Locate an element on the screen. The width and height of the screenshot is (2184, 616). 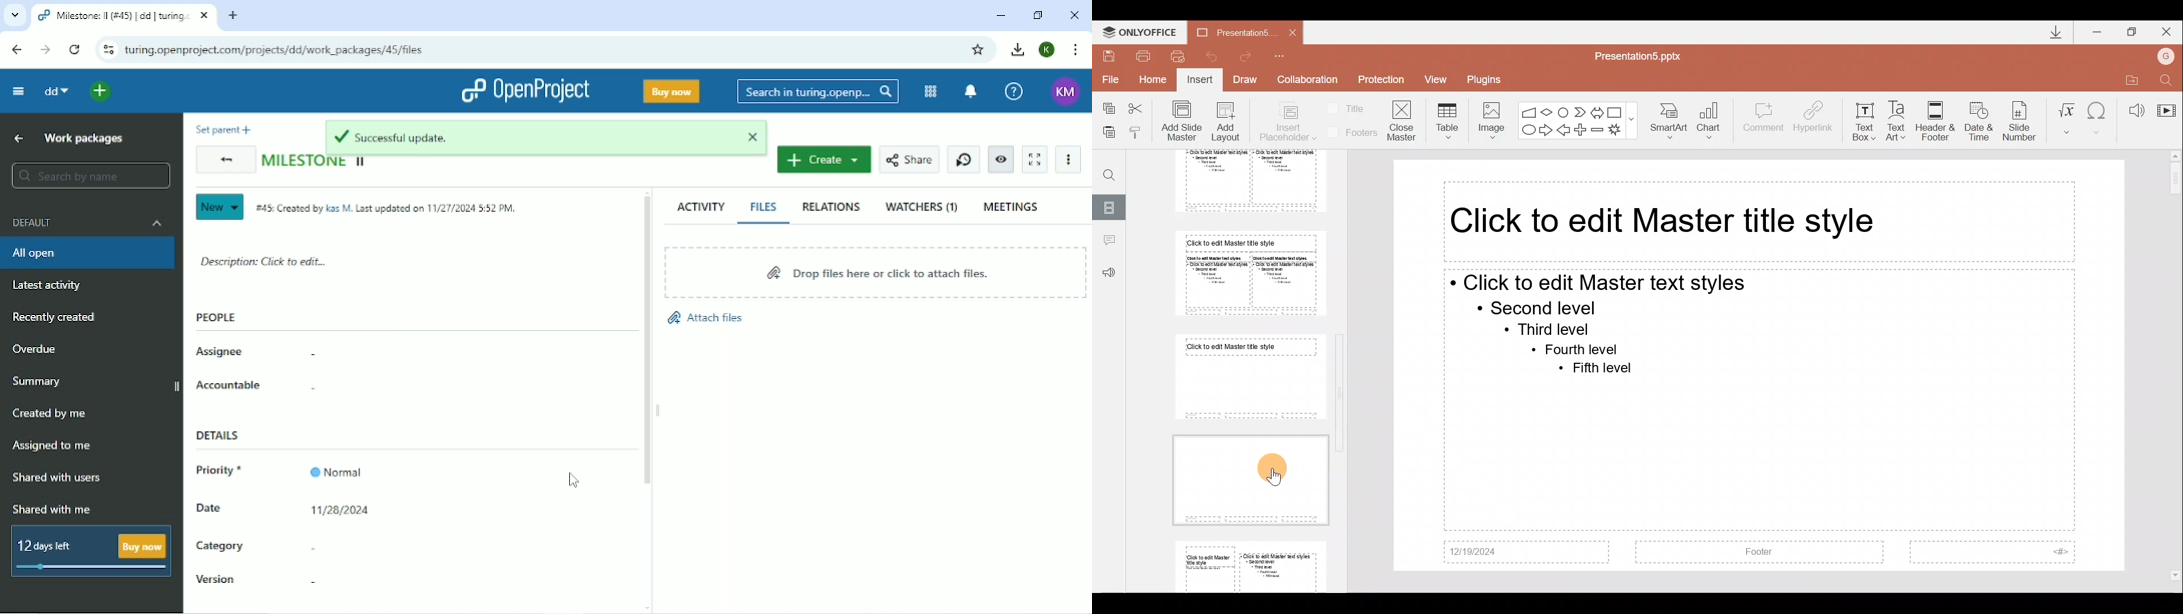
dd is located at coordinates (54, 91).